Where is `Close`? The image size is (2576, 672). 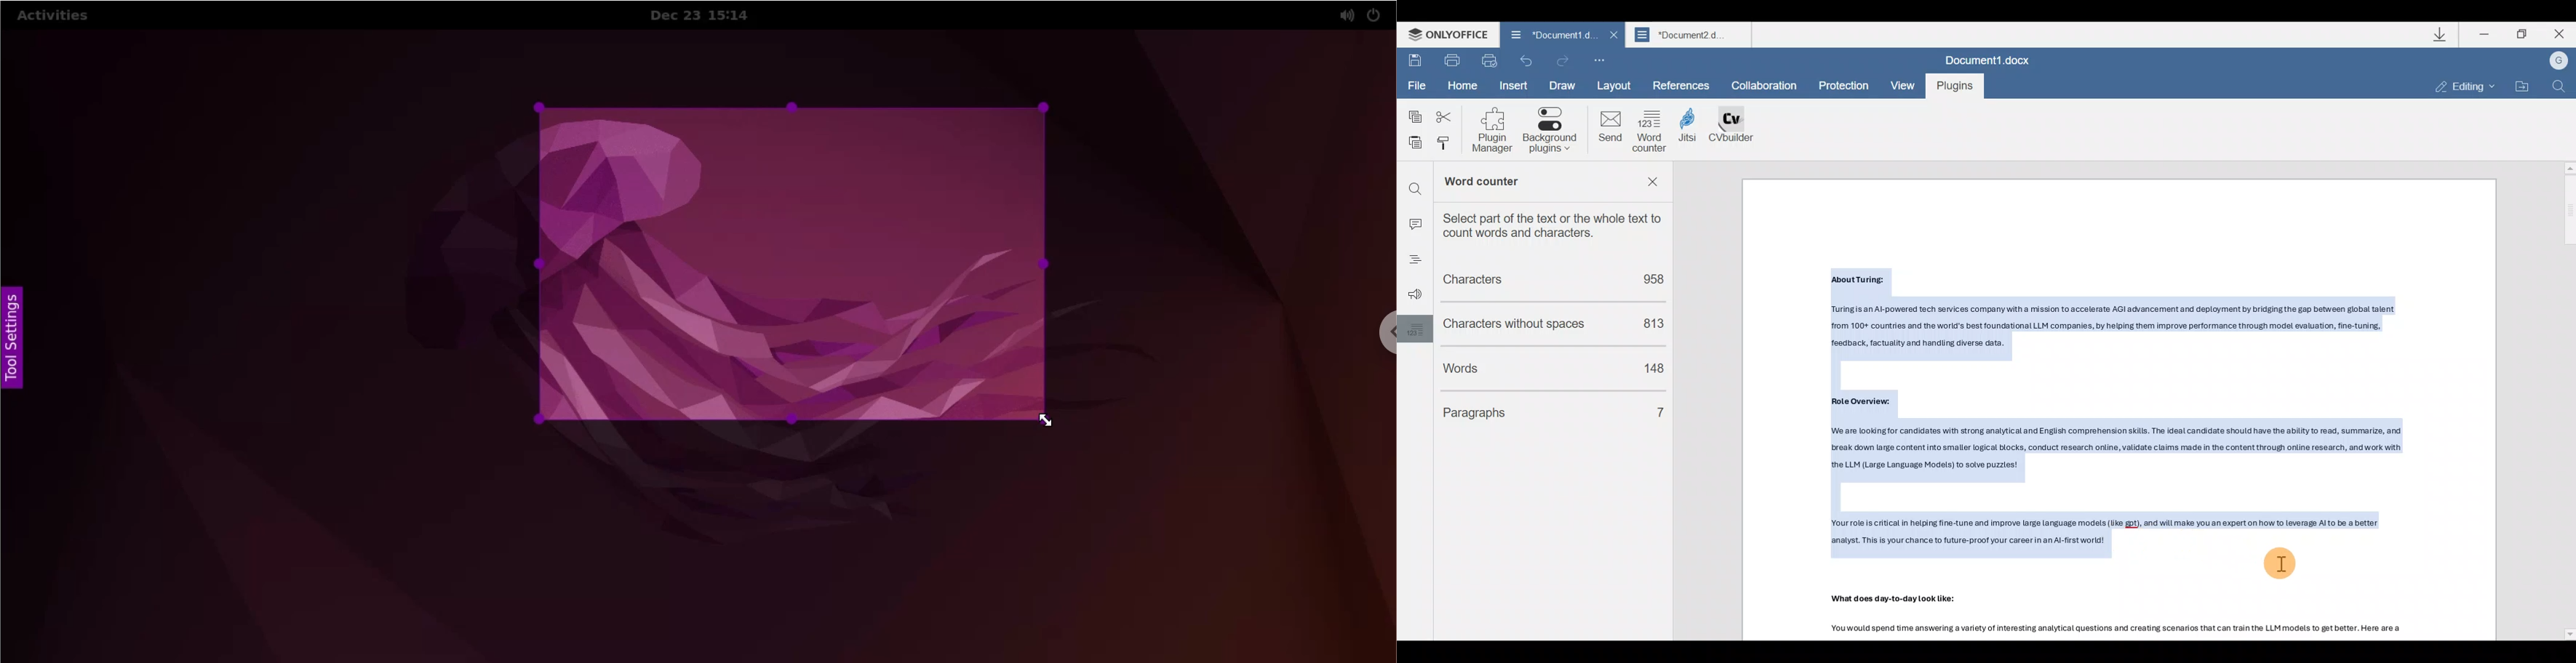 Close is located at coordinates (2557, 35).